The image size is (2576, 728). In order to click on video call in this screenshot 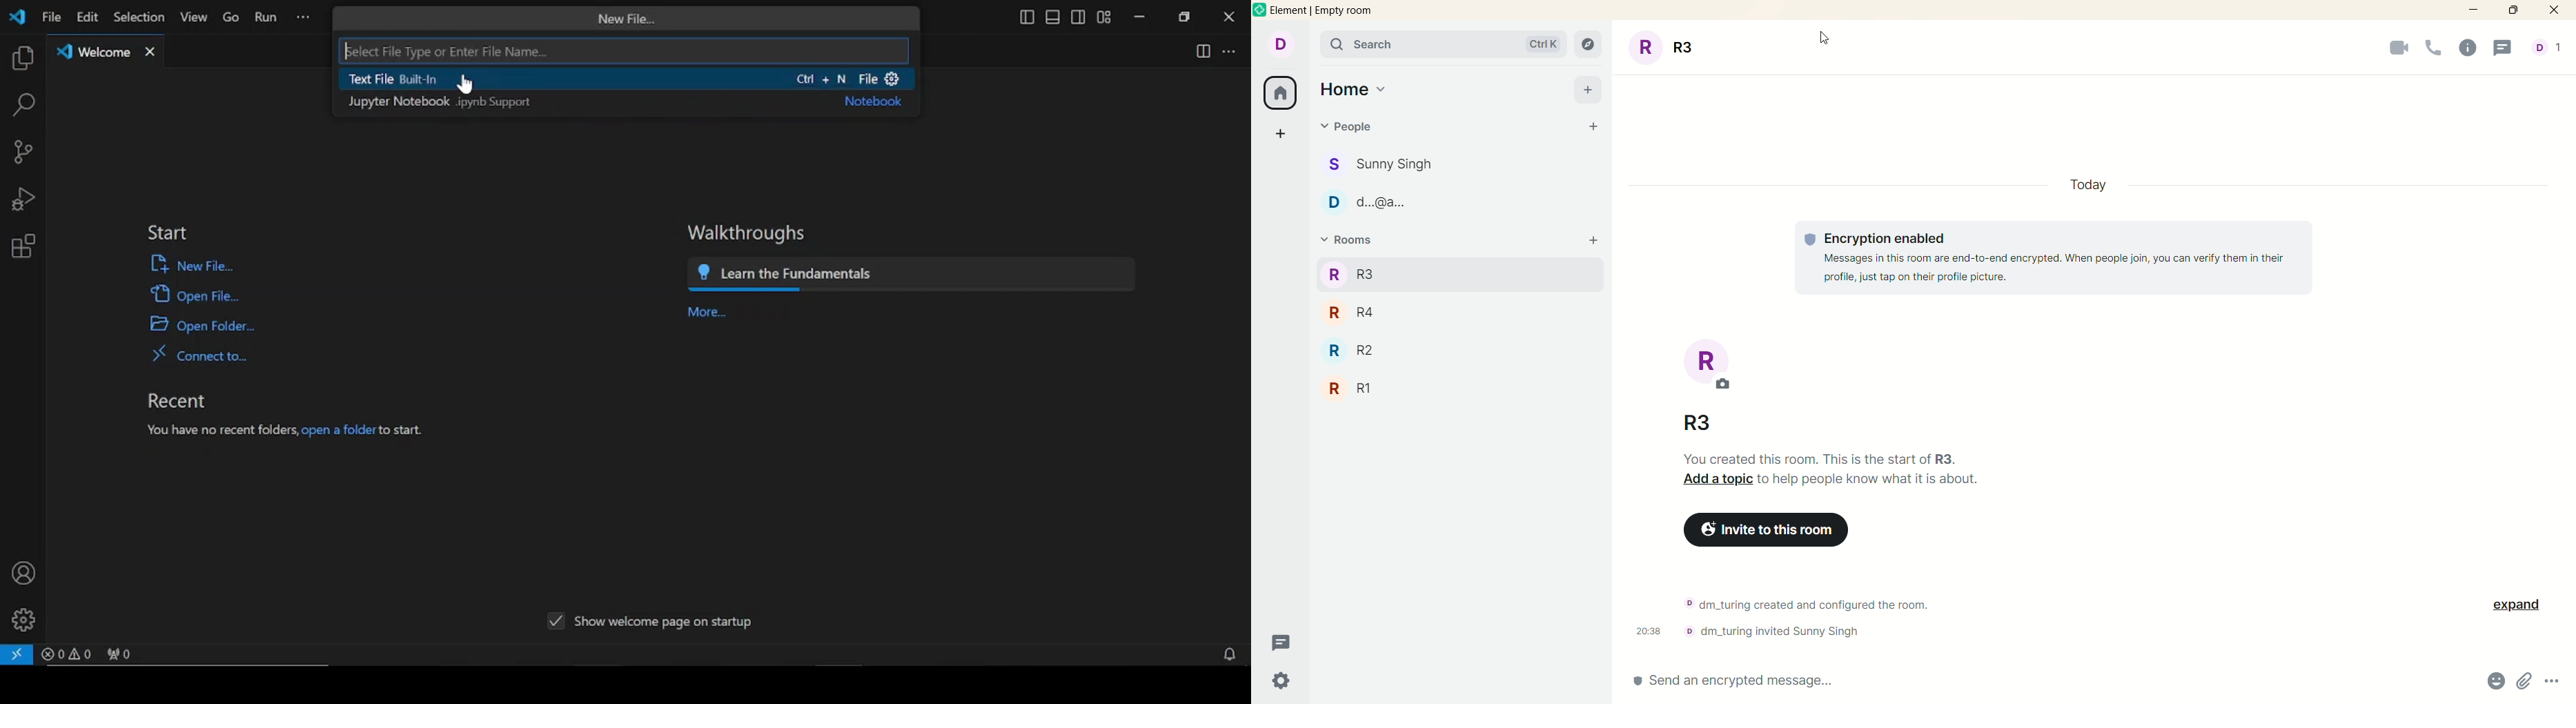, I will do `click(2392, 50)`.